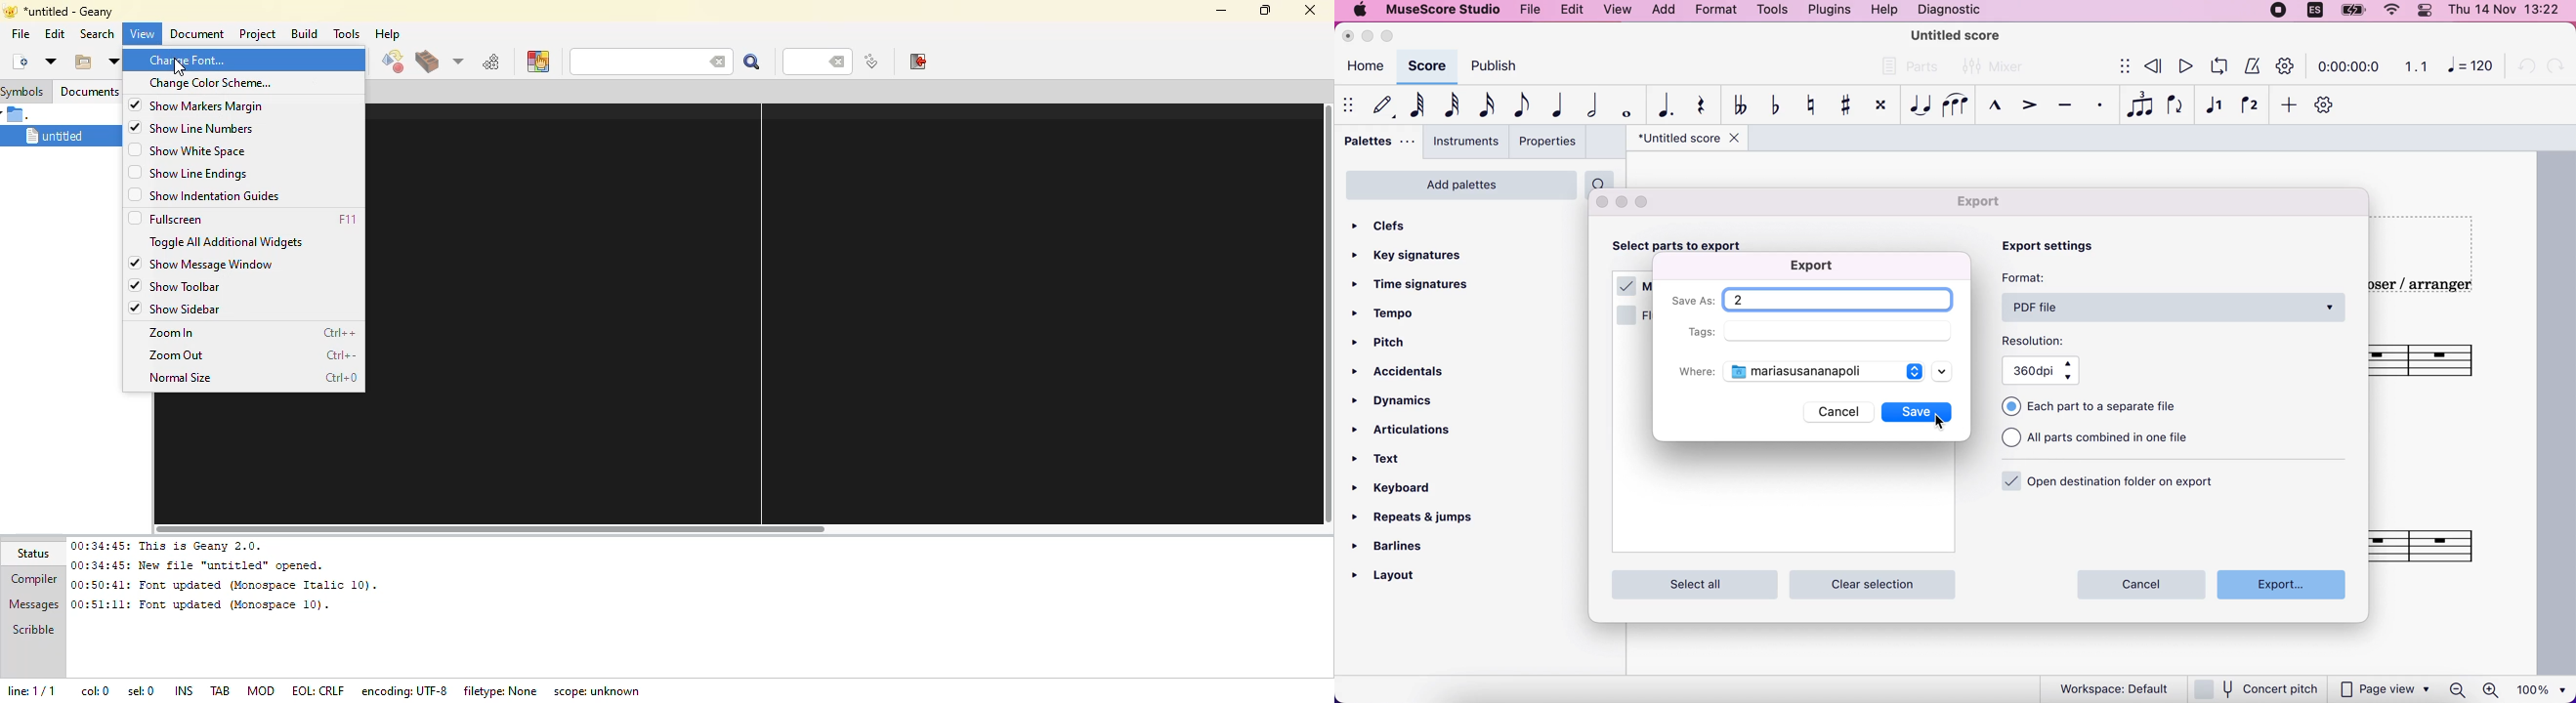  Describe the element at coordinates (1956, 34) in the screenshot. I see `title` at that location.